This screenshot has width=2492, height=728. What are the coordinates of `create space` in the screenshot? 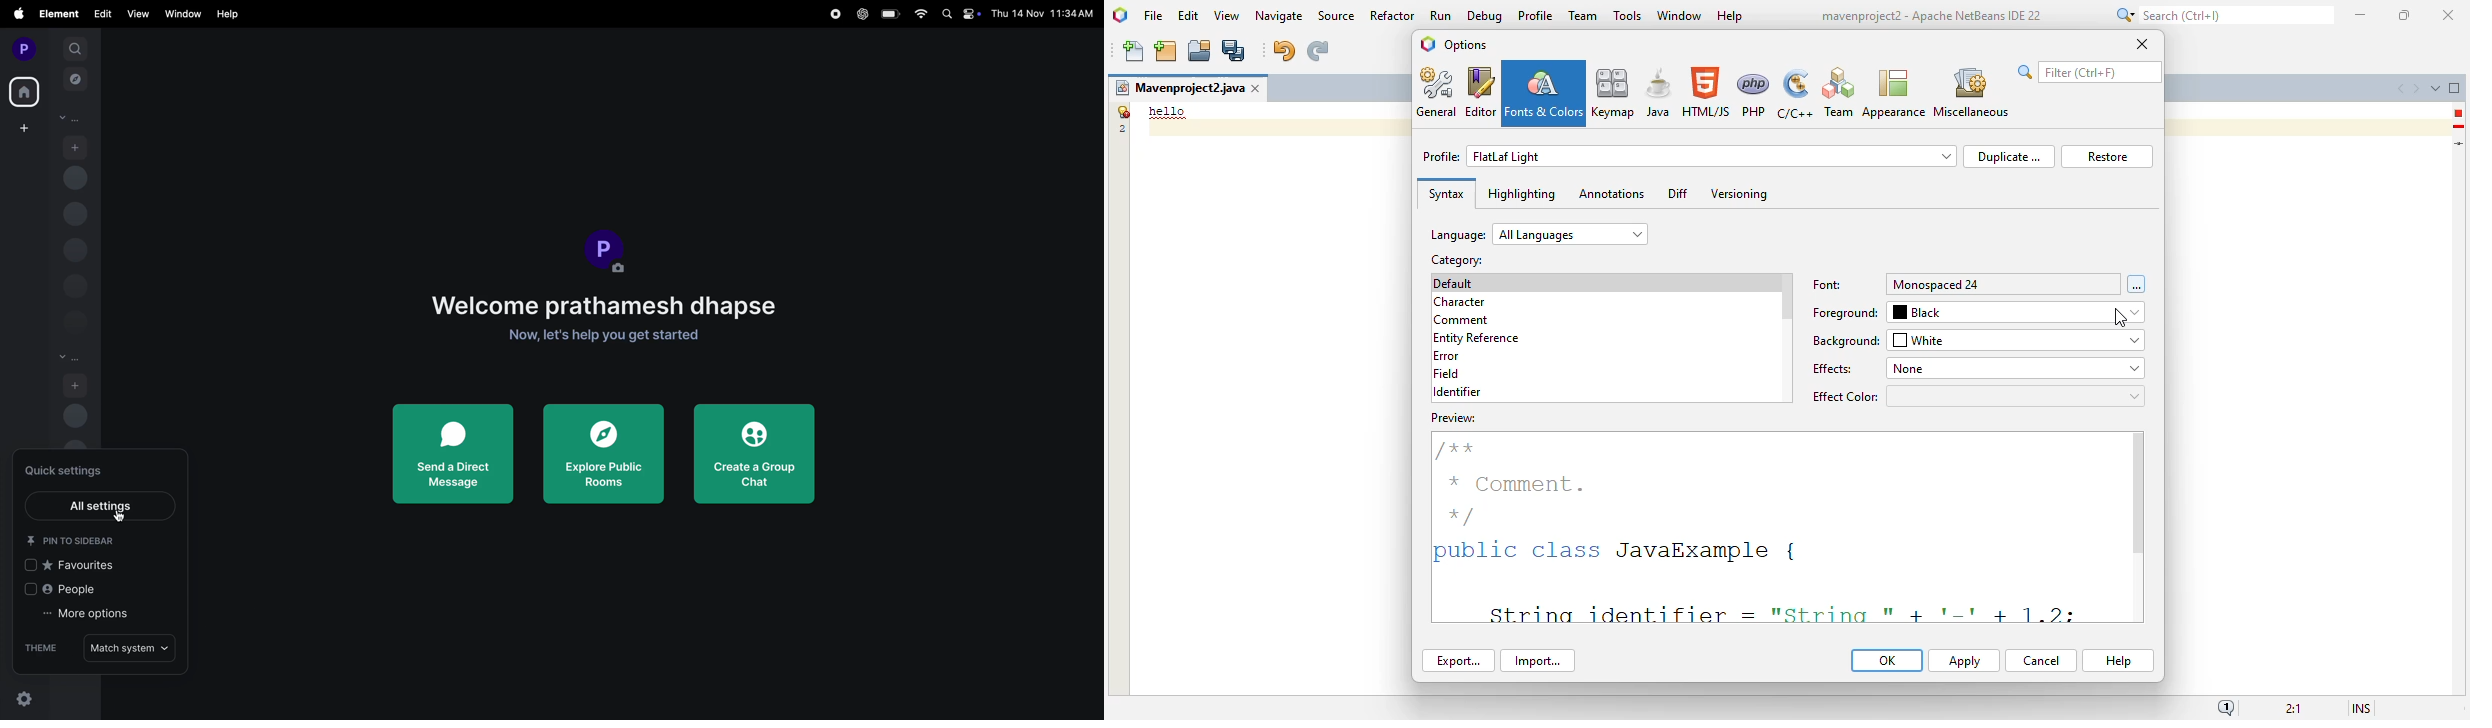 It's located at (22, 128).